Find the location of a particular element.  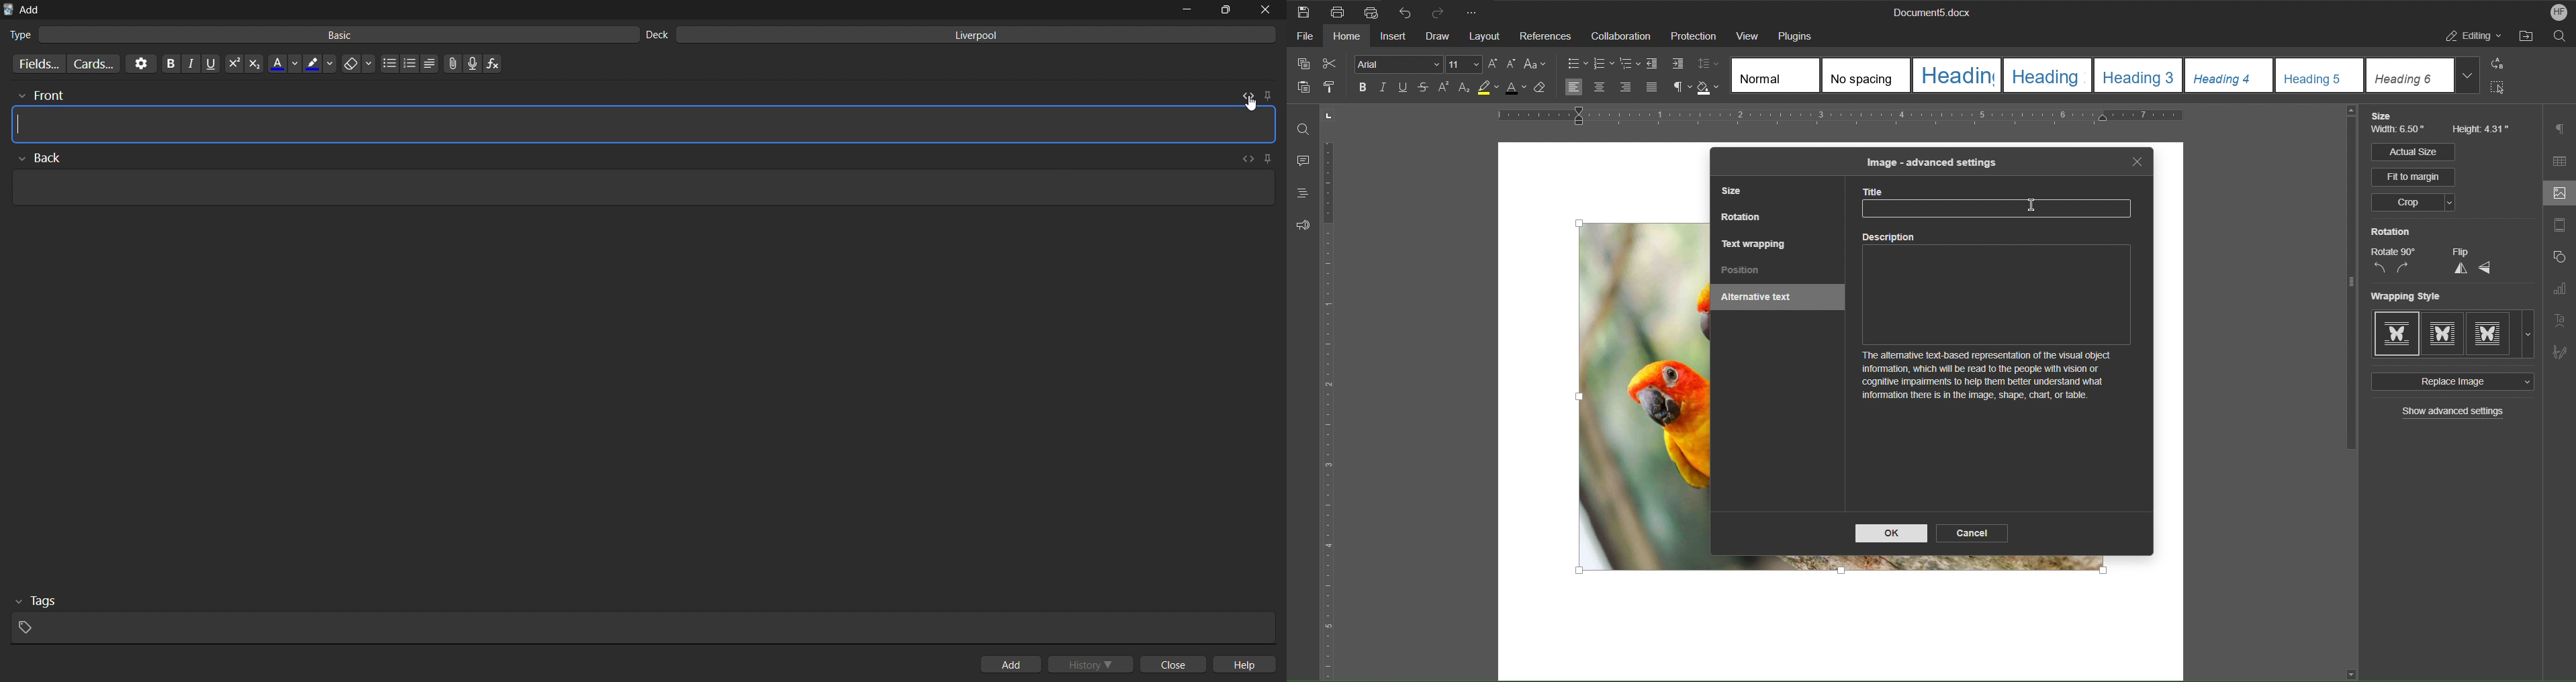

Cut is located at coordinates (1332, 64).